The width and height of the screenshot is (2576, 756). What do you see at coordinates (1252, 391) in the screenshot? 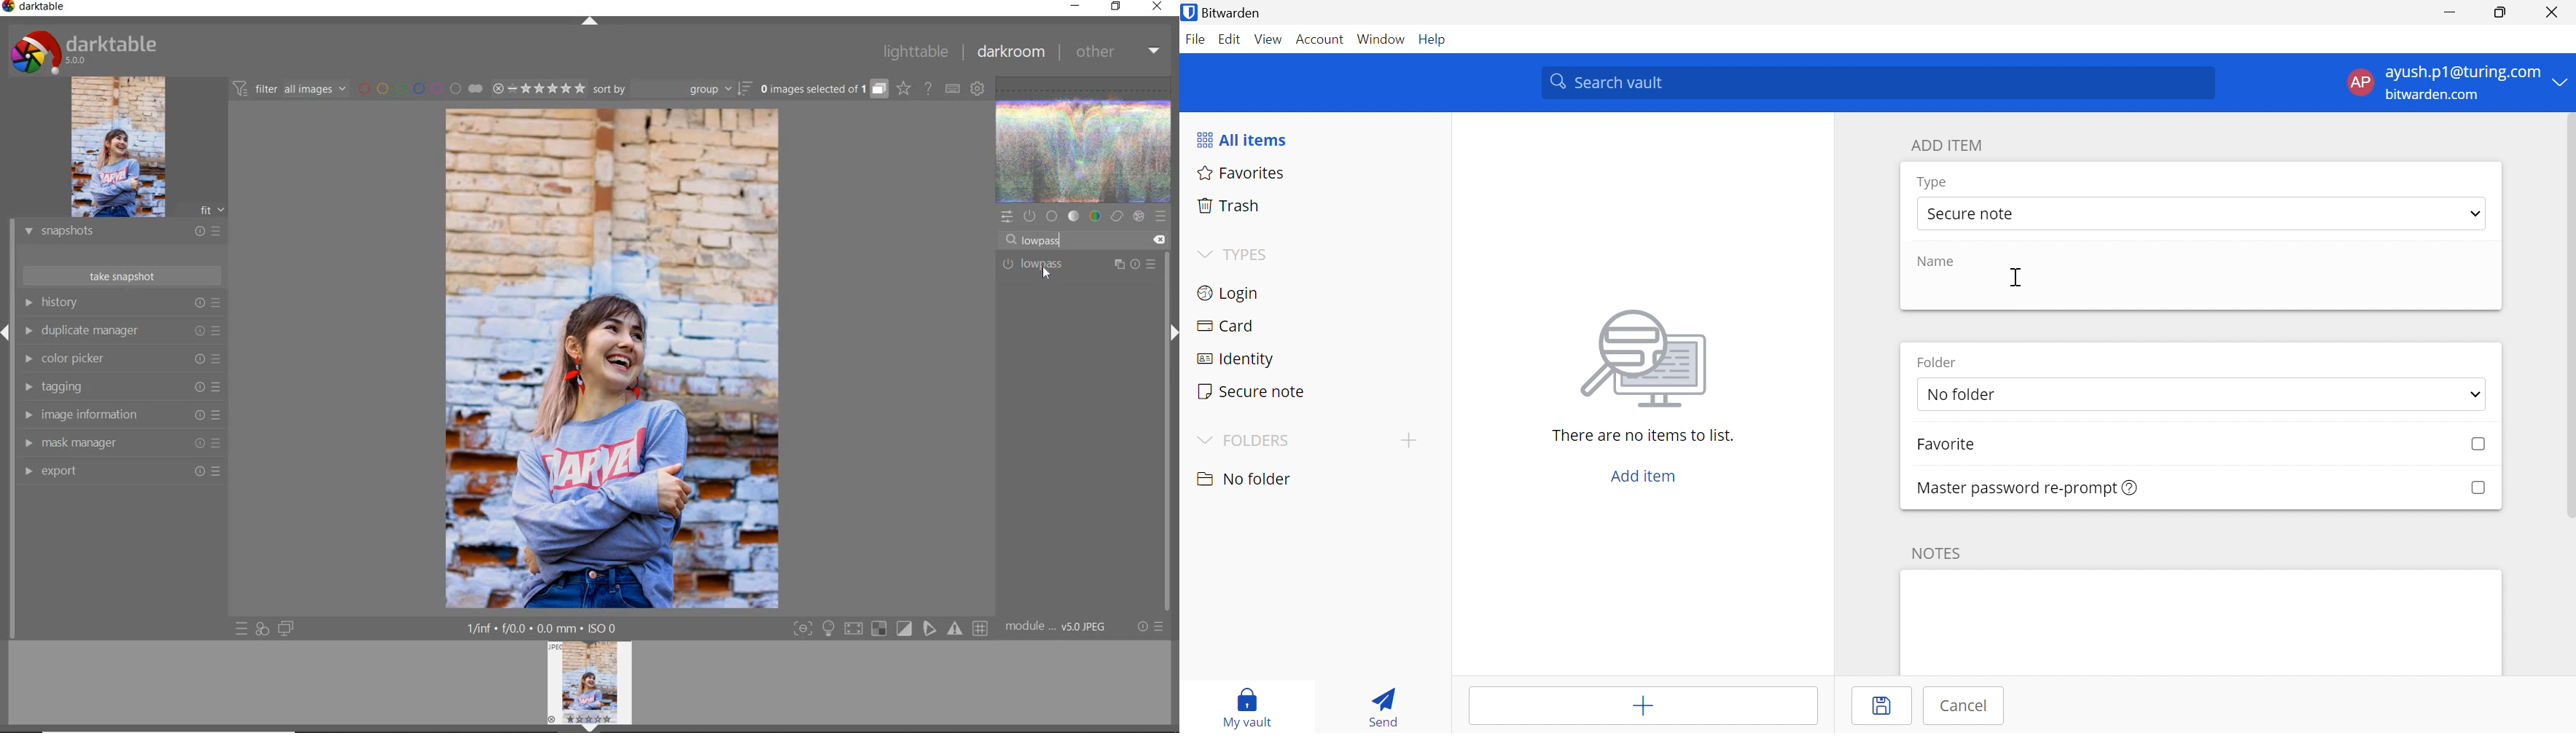
I see `Secure note` at bounding box center [1252, 391].